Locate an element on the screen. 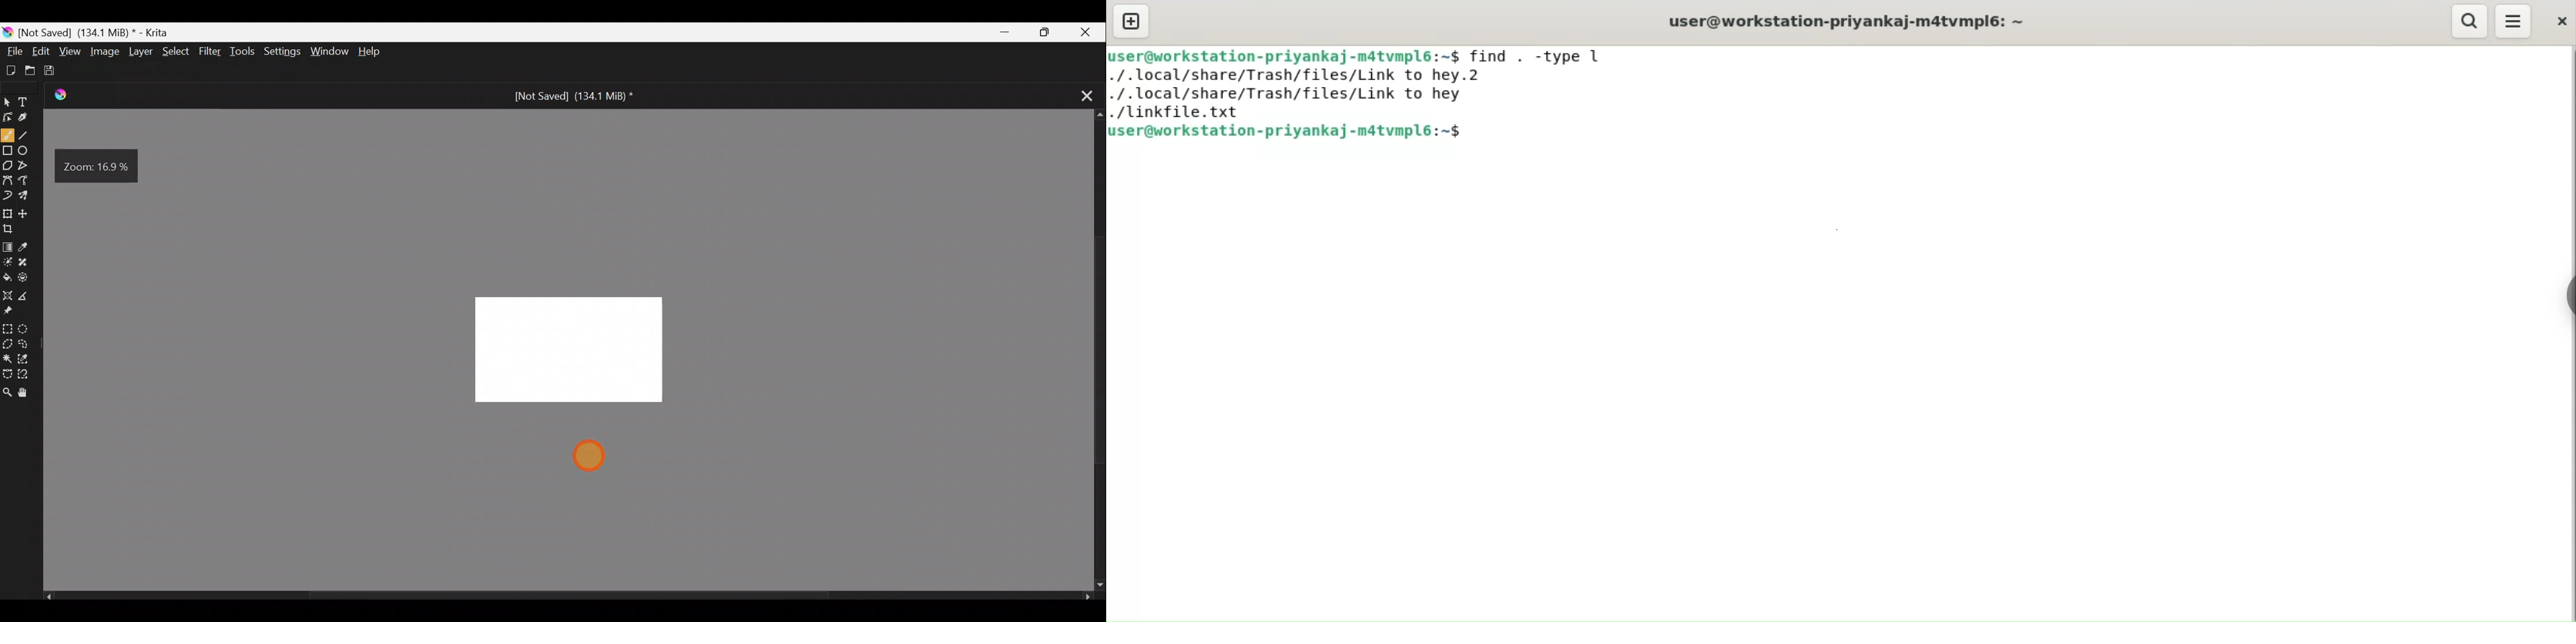  search is located at coordinates (2468, 21).